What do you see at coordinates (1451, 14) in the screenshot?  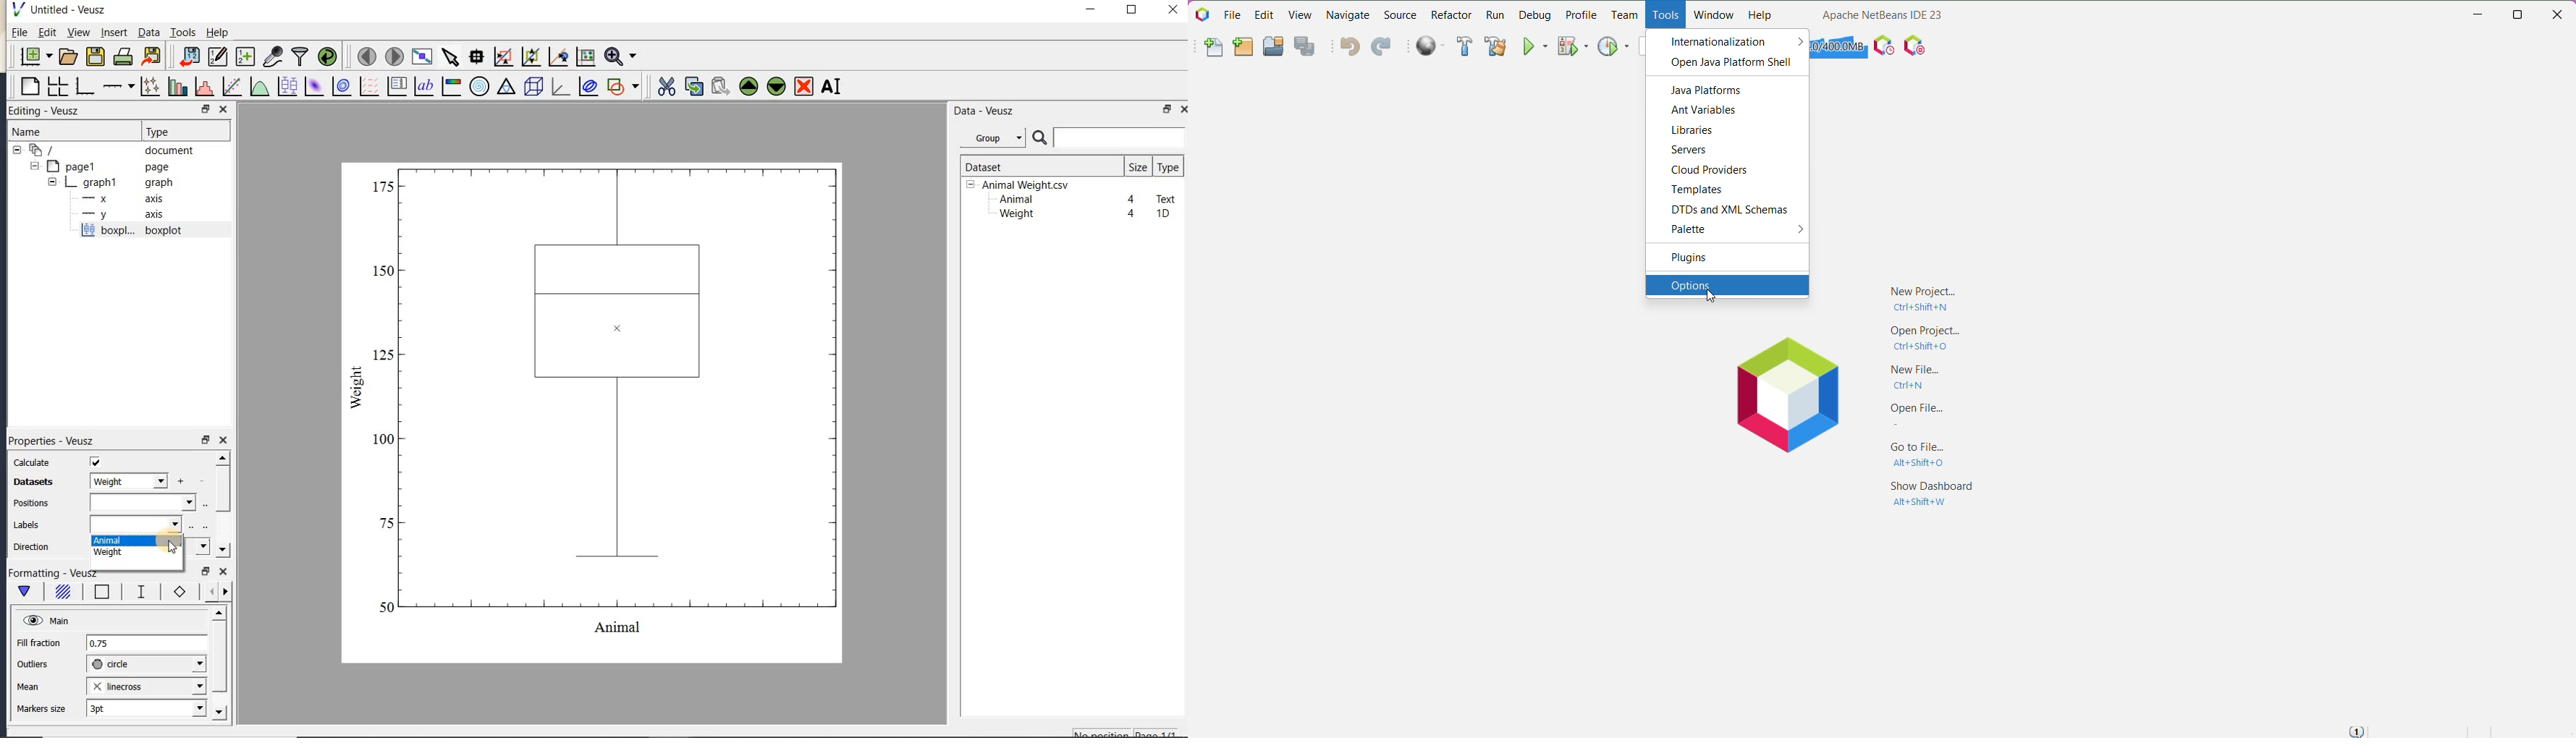 I see `Refactor` at bounding box center [1451, 14].